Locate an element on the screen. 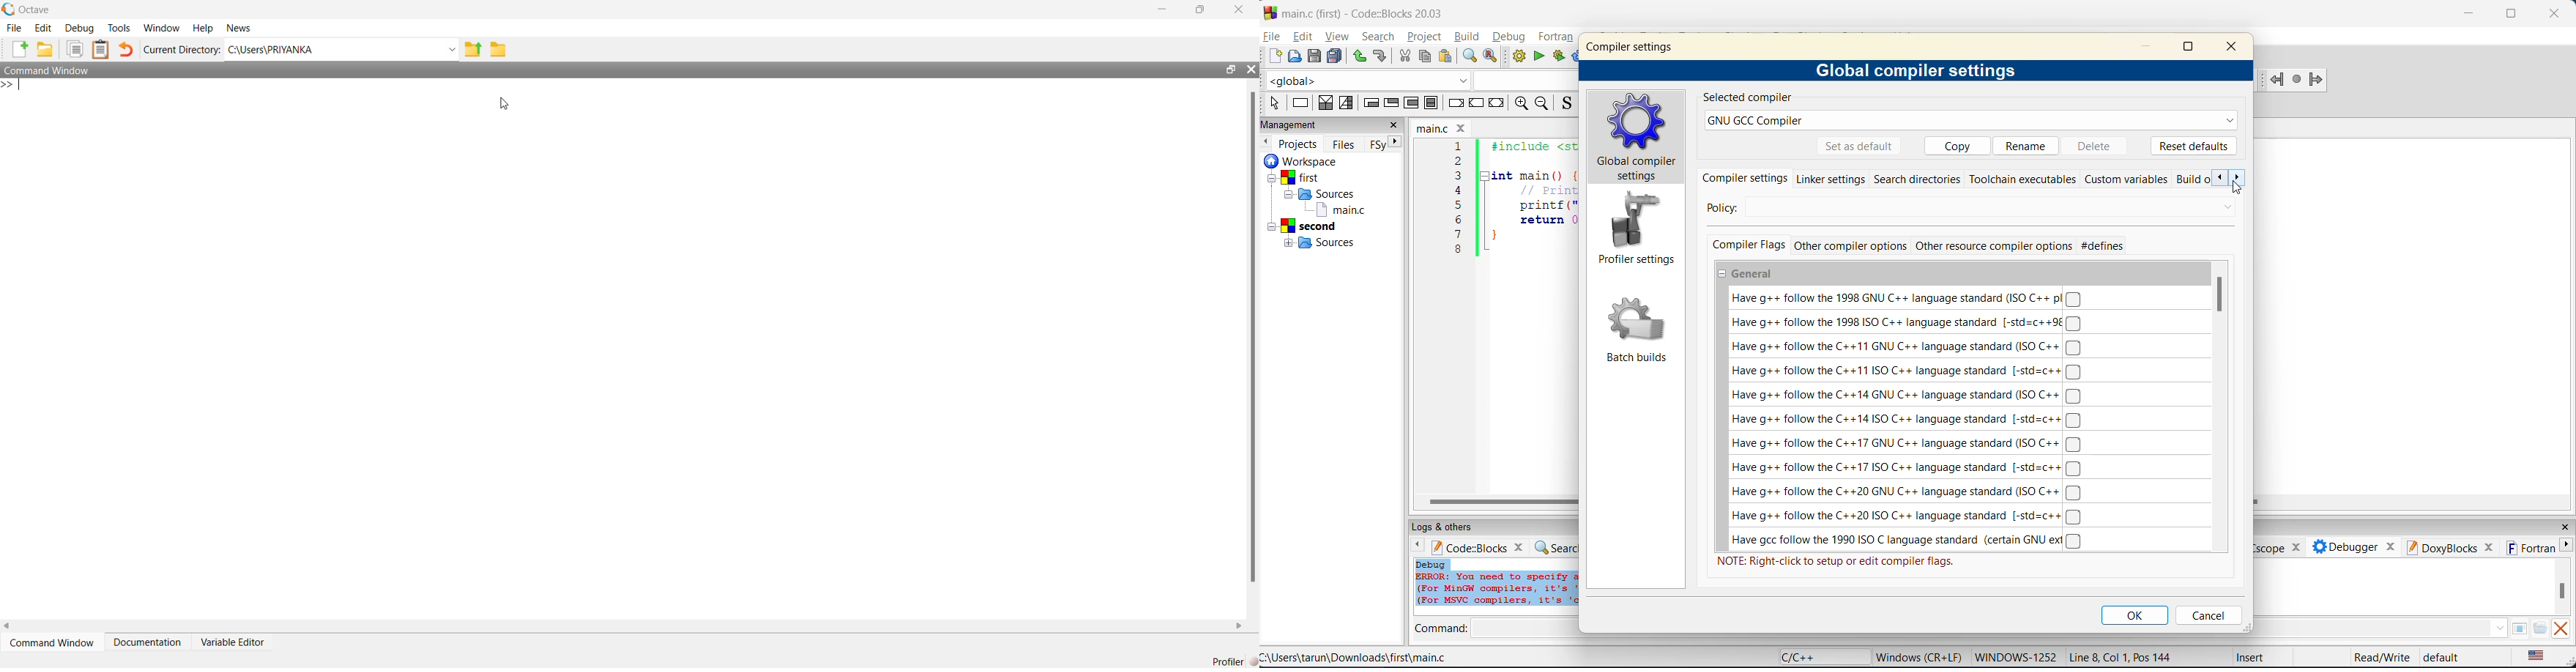 The height and width of the screenshot is (672, 2576). files is located at coordinates (1346, 144).